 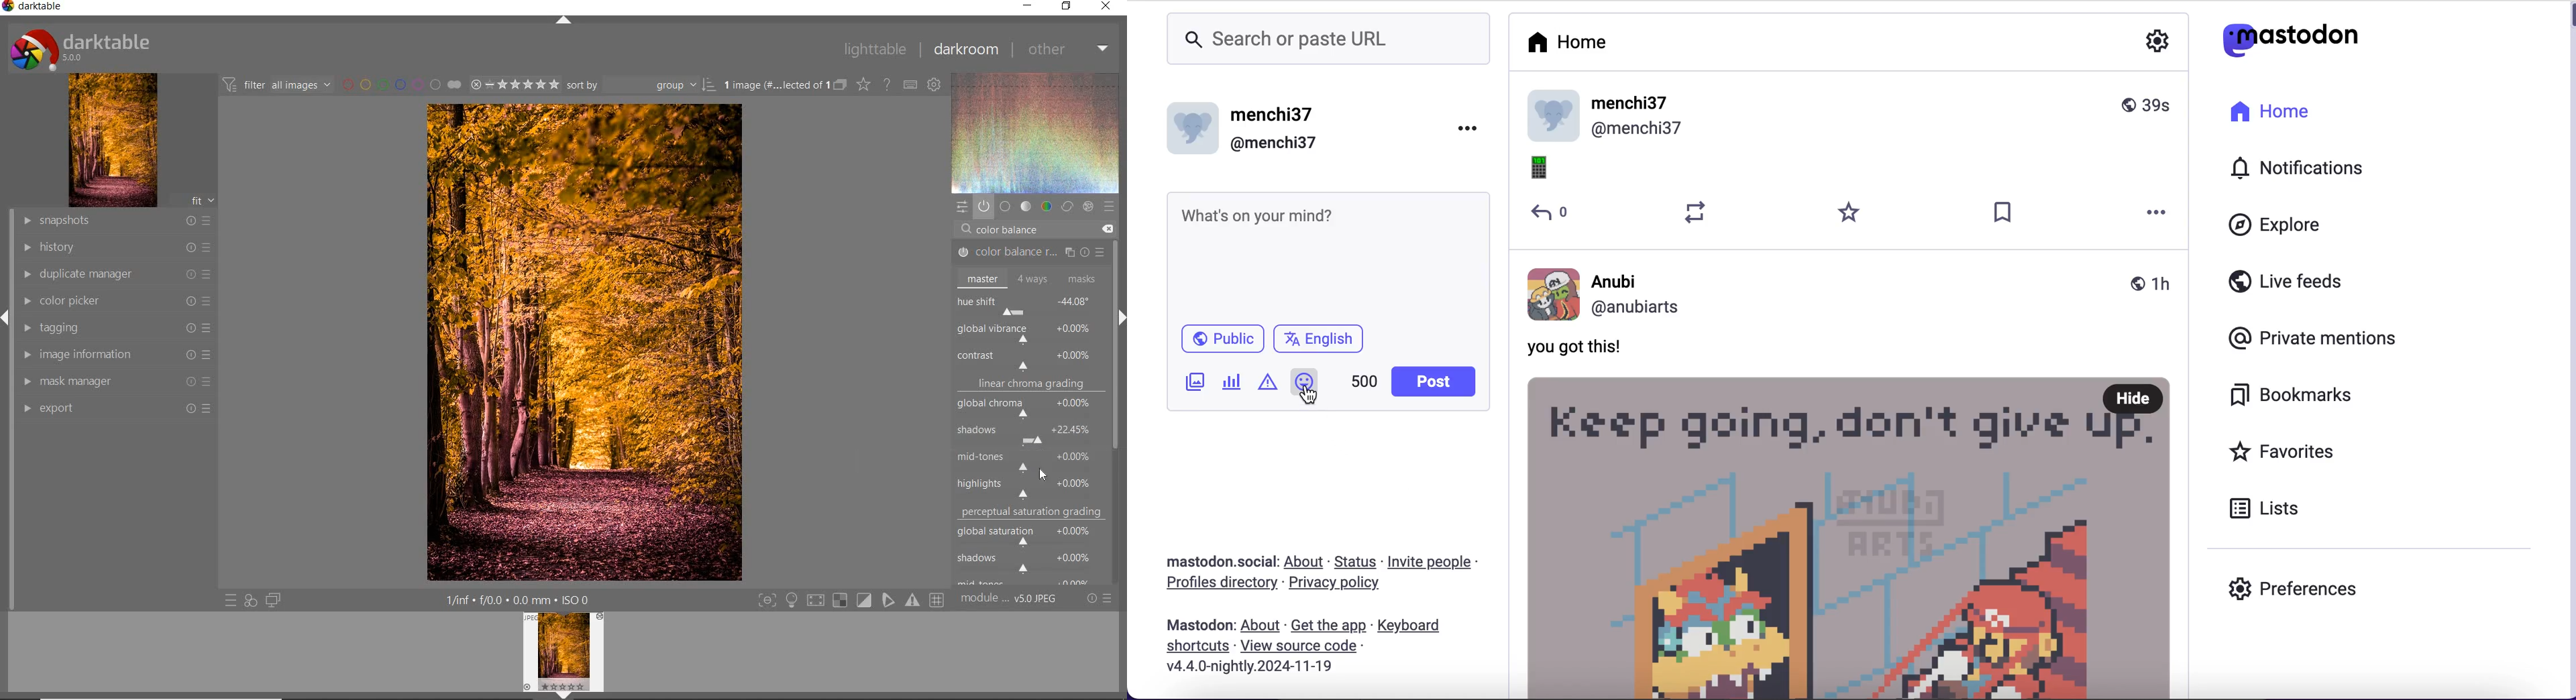 What do you see at coordinates (1008, 600) in the screenshot?
I see `module order` at bounding box center [1008, 600].